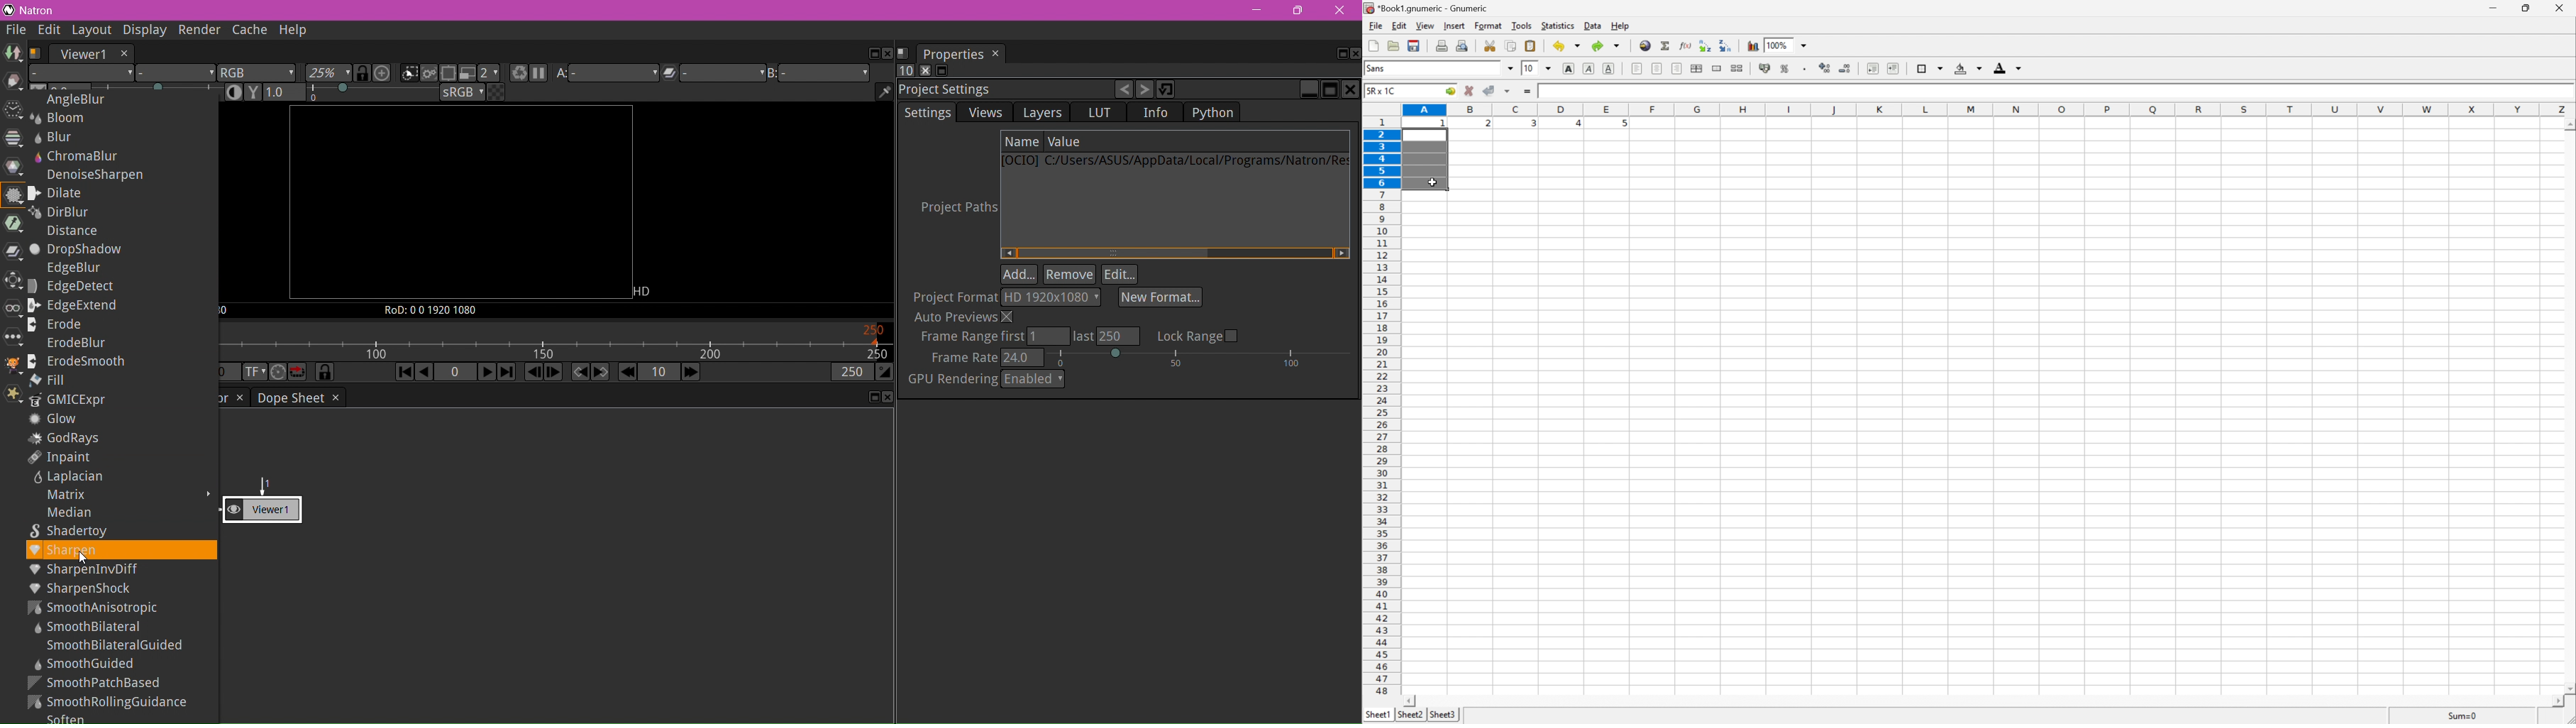  What do you see at coordinates (1931, 67) in the screenshot?
I see `borders` at bounding box center [1931, 67].